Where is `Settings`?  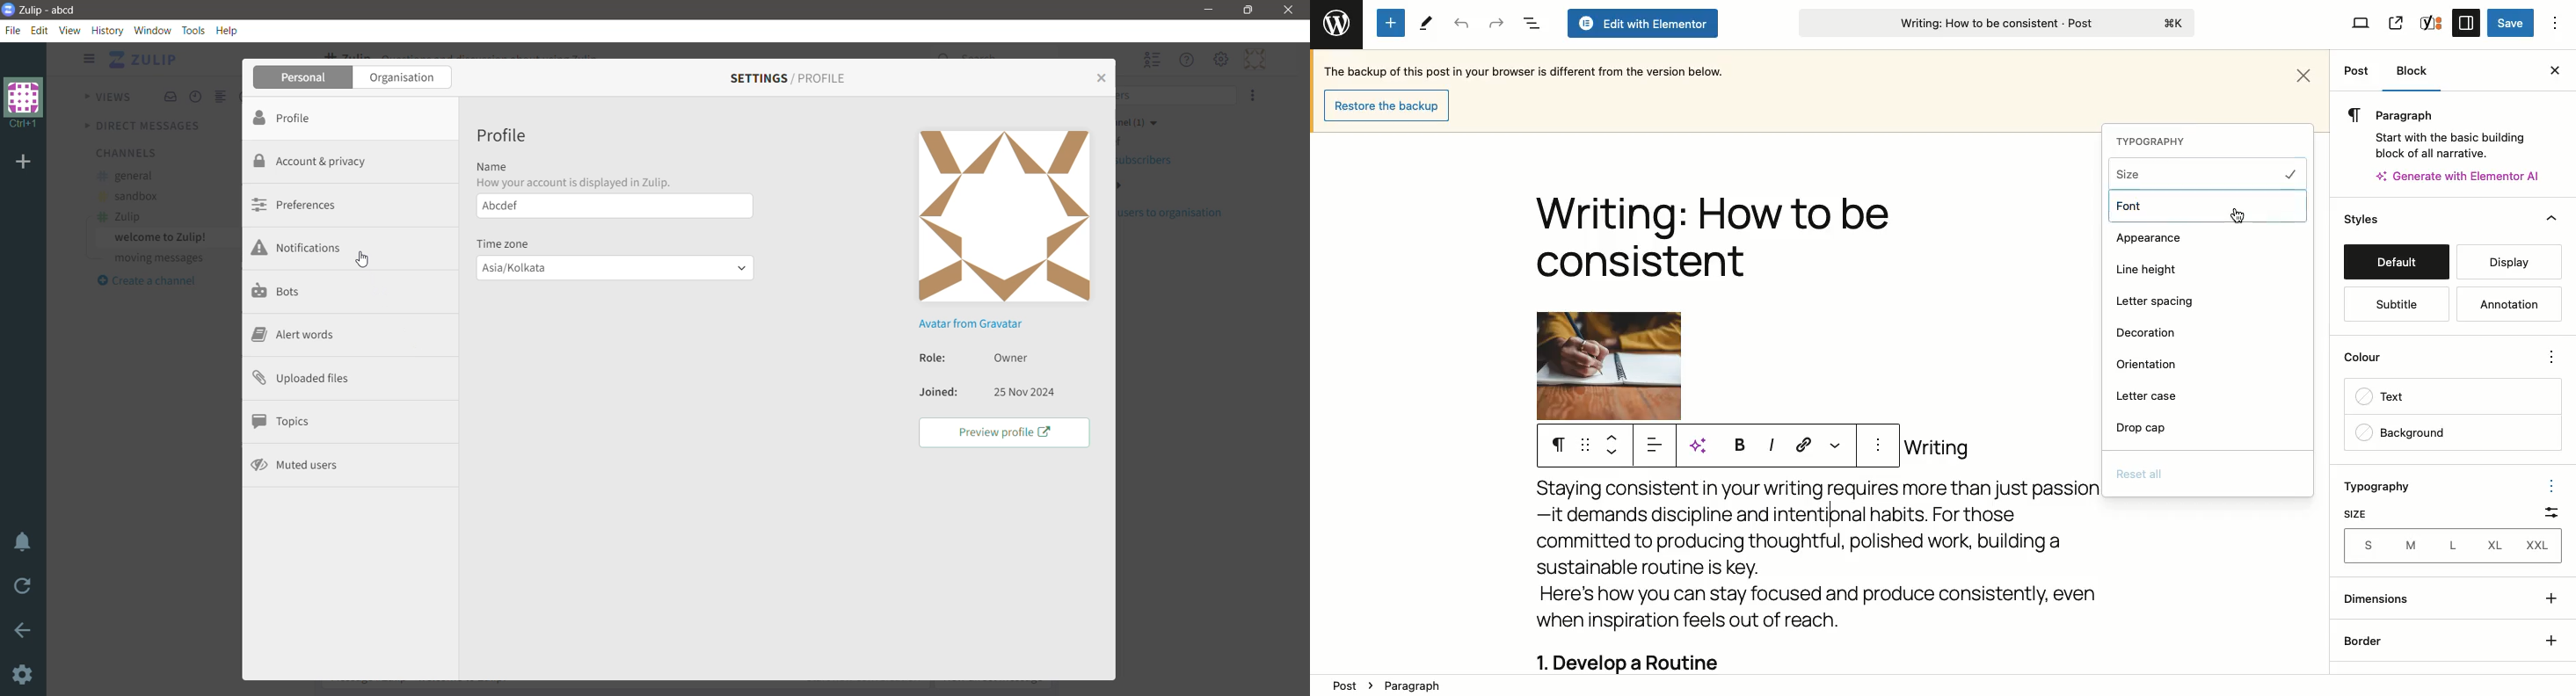 Settings is located at coordinates (2465, 22).